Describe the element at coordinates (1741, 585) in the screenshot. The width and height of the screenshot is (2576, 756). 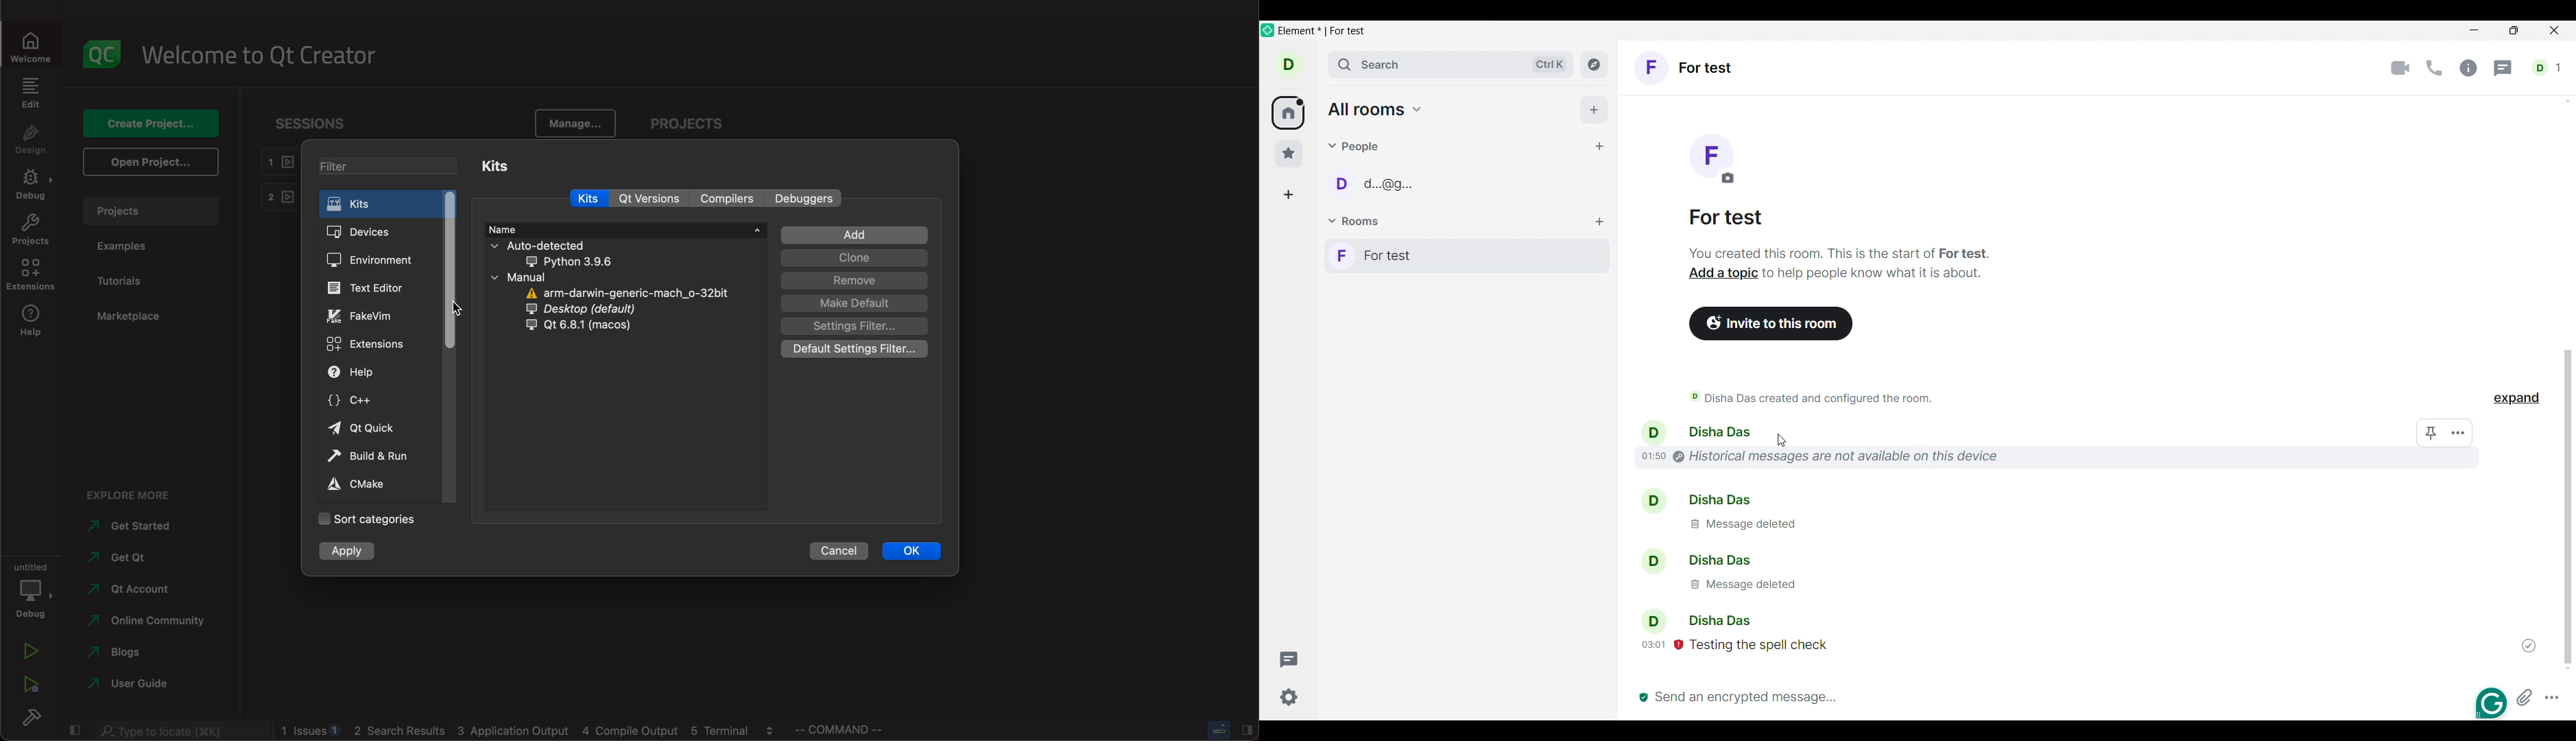
I see `message deleted` at that location.